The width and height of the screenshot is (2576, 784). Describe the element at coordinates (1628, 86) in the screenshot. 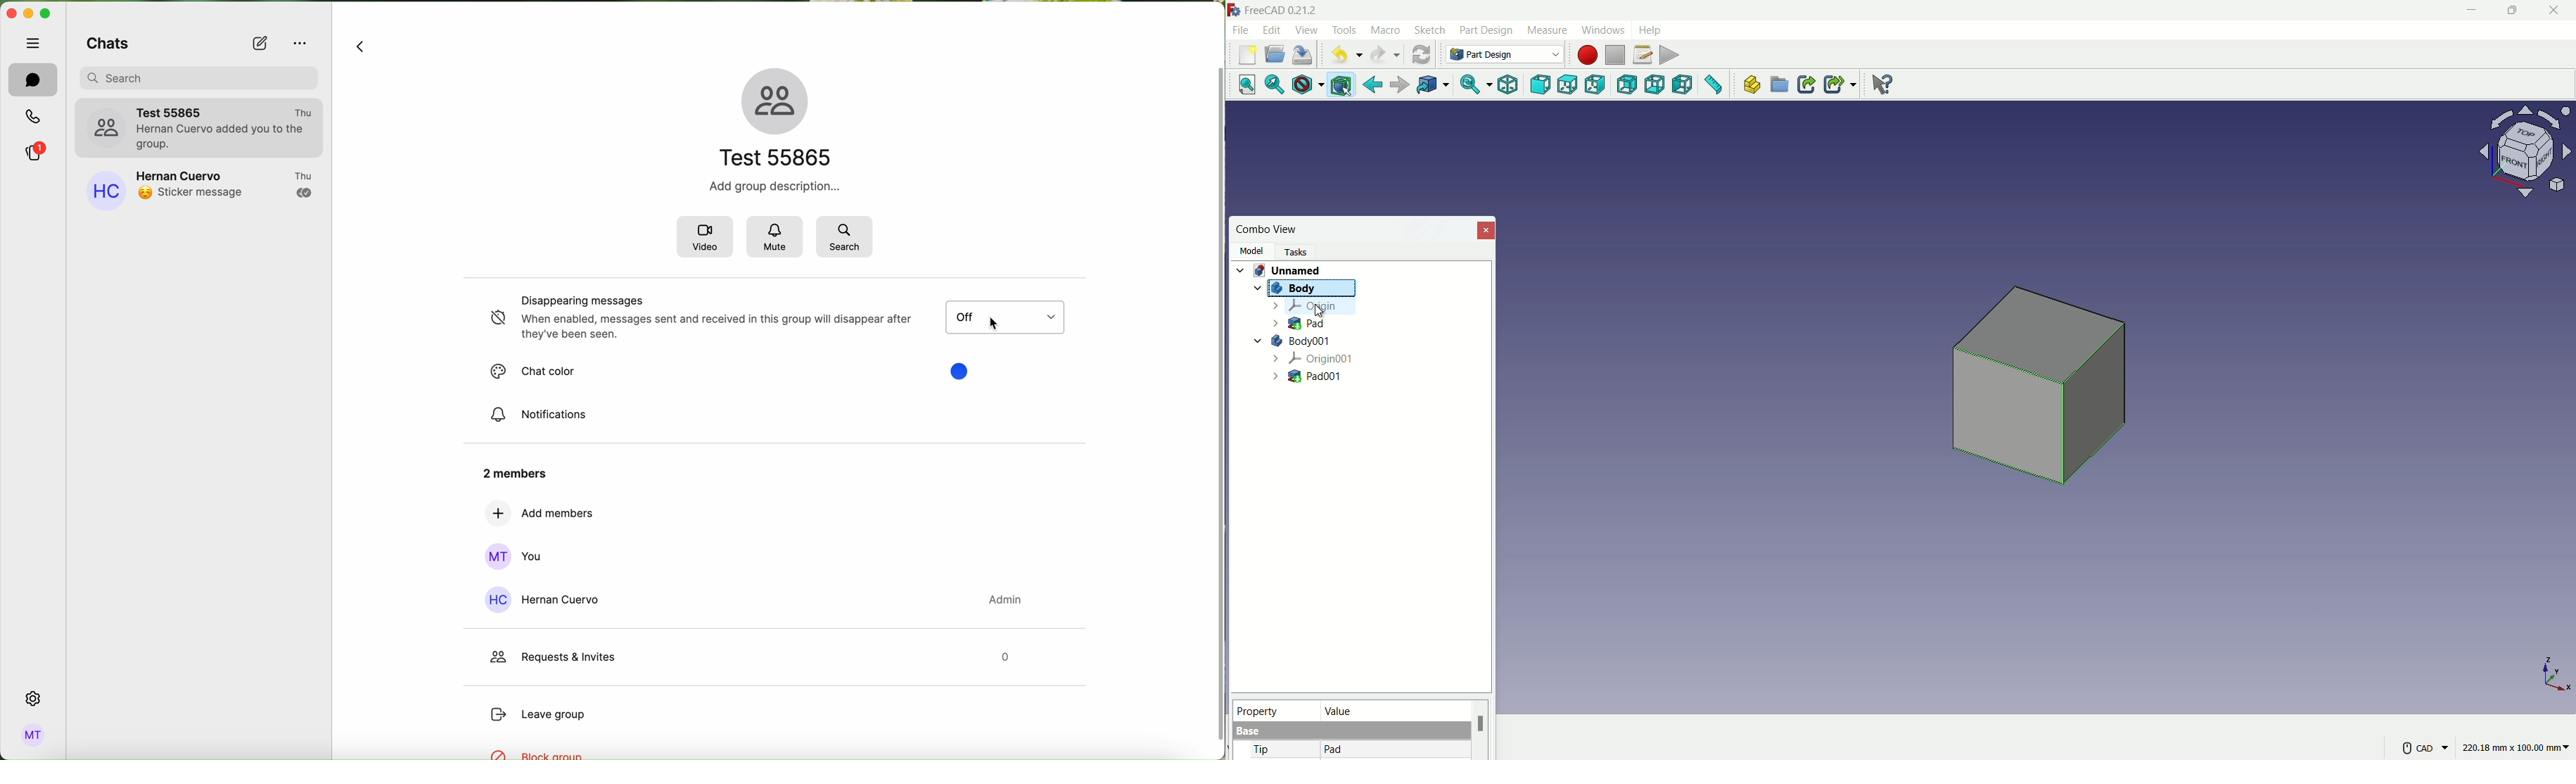

I see `back view` at that location.